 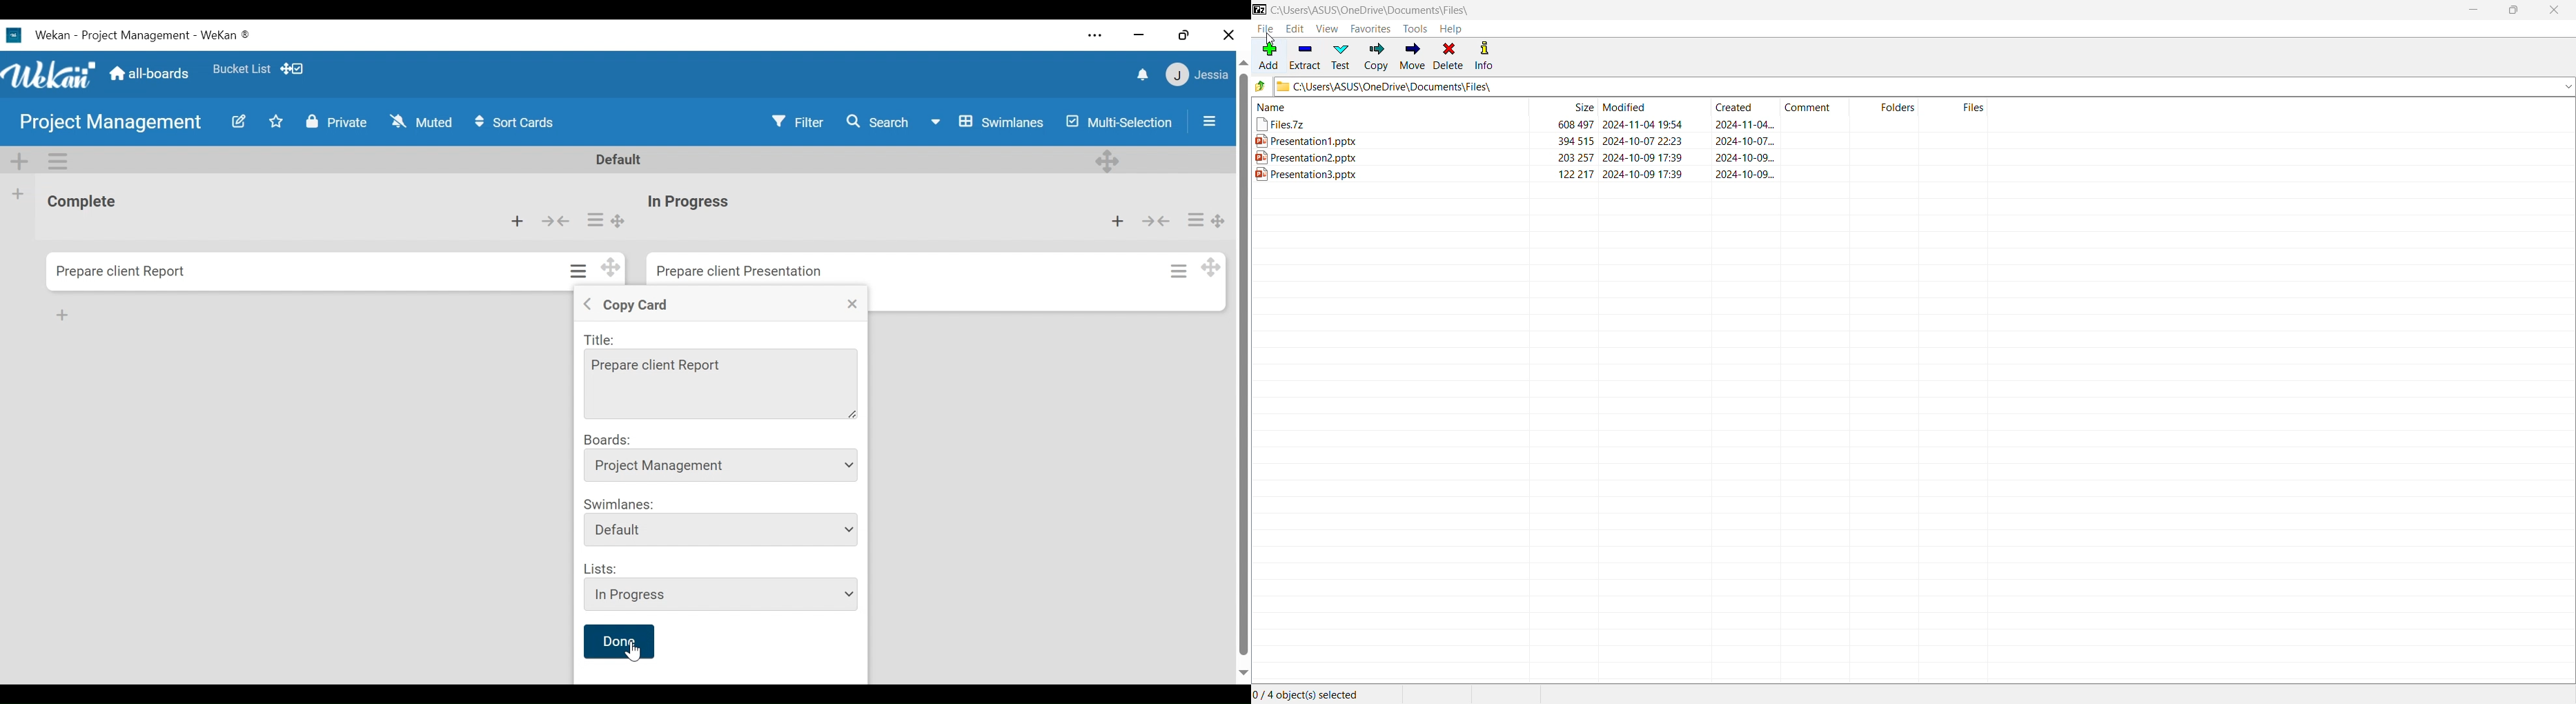 I want to click on Desktop drag handle, so click(x=621, y=219).